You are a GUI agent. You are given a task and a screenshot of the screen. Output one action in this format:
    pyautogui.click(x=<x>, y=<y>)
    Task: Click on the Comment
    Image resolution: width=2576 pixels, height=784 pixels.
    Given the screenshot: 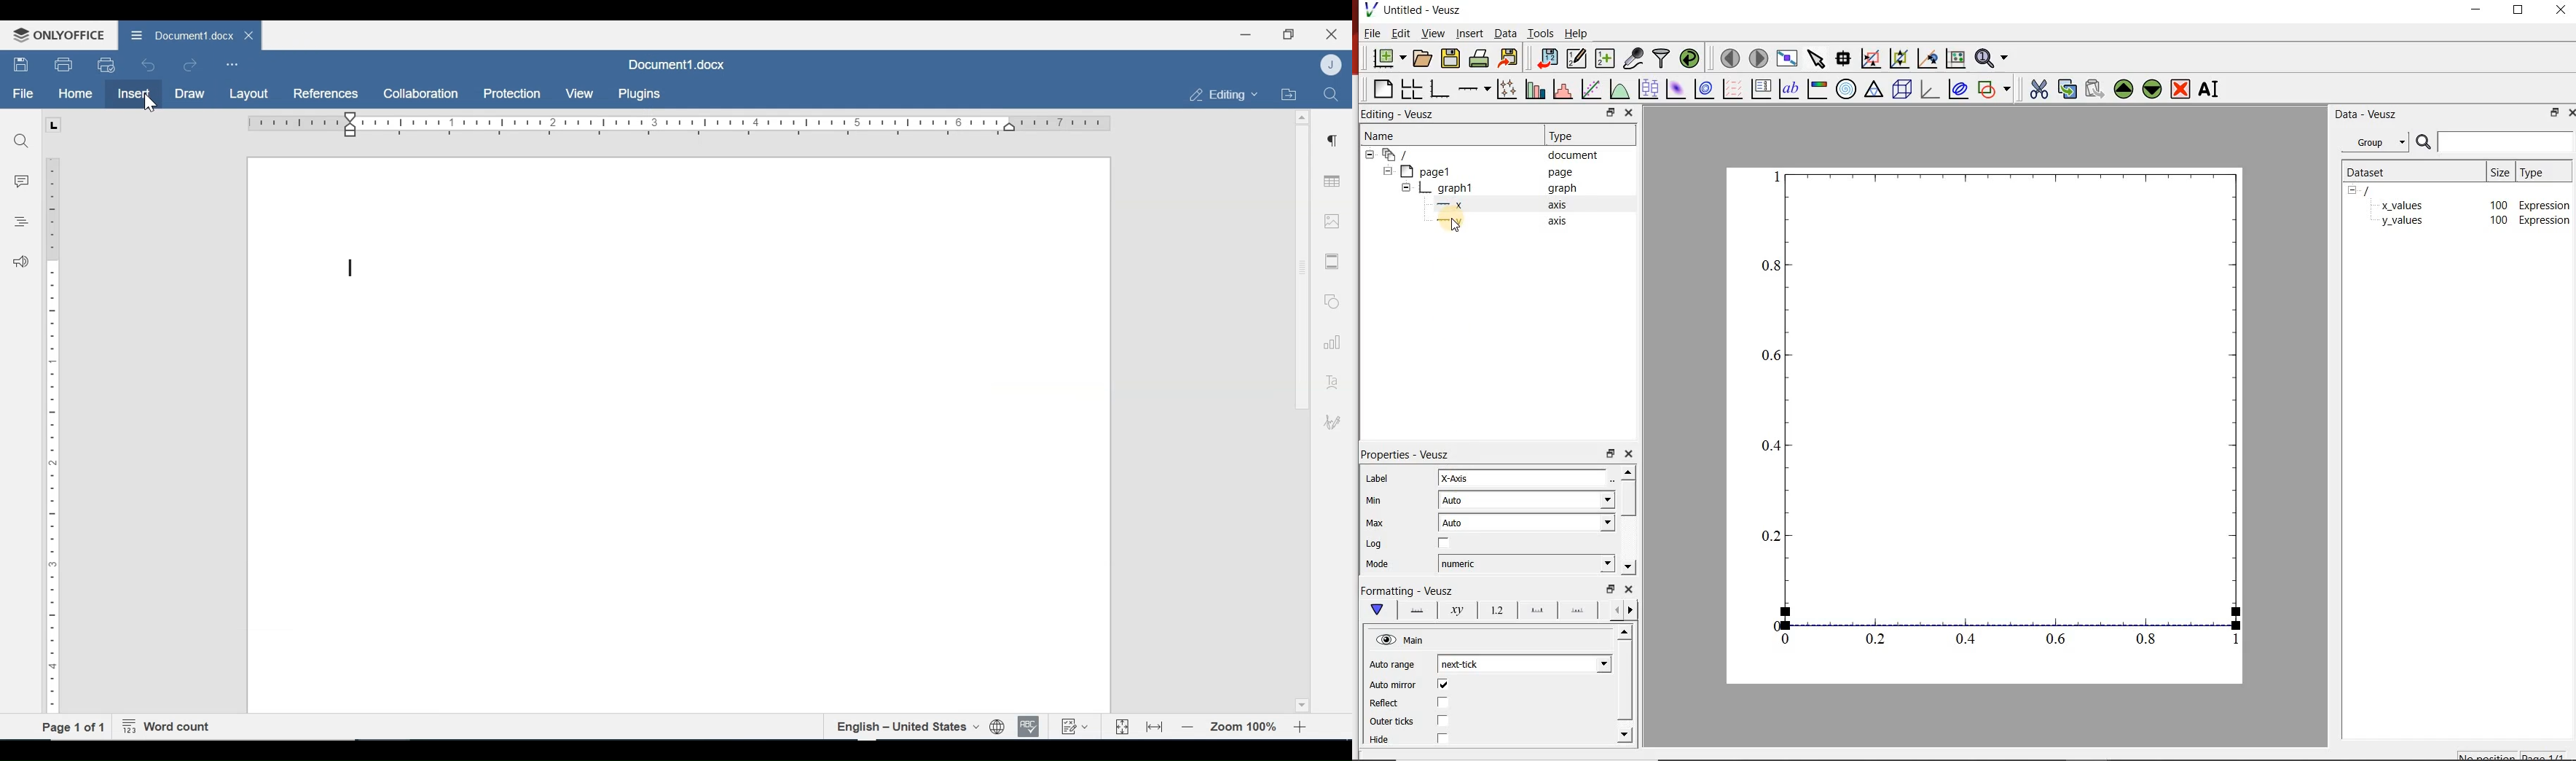 What is the action you would take?
    pyautogui.click(x=23, y=182)
    